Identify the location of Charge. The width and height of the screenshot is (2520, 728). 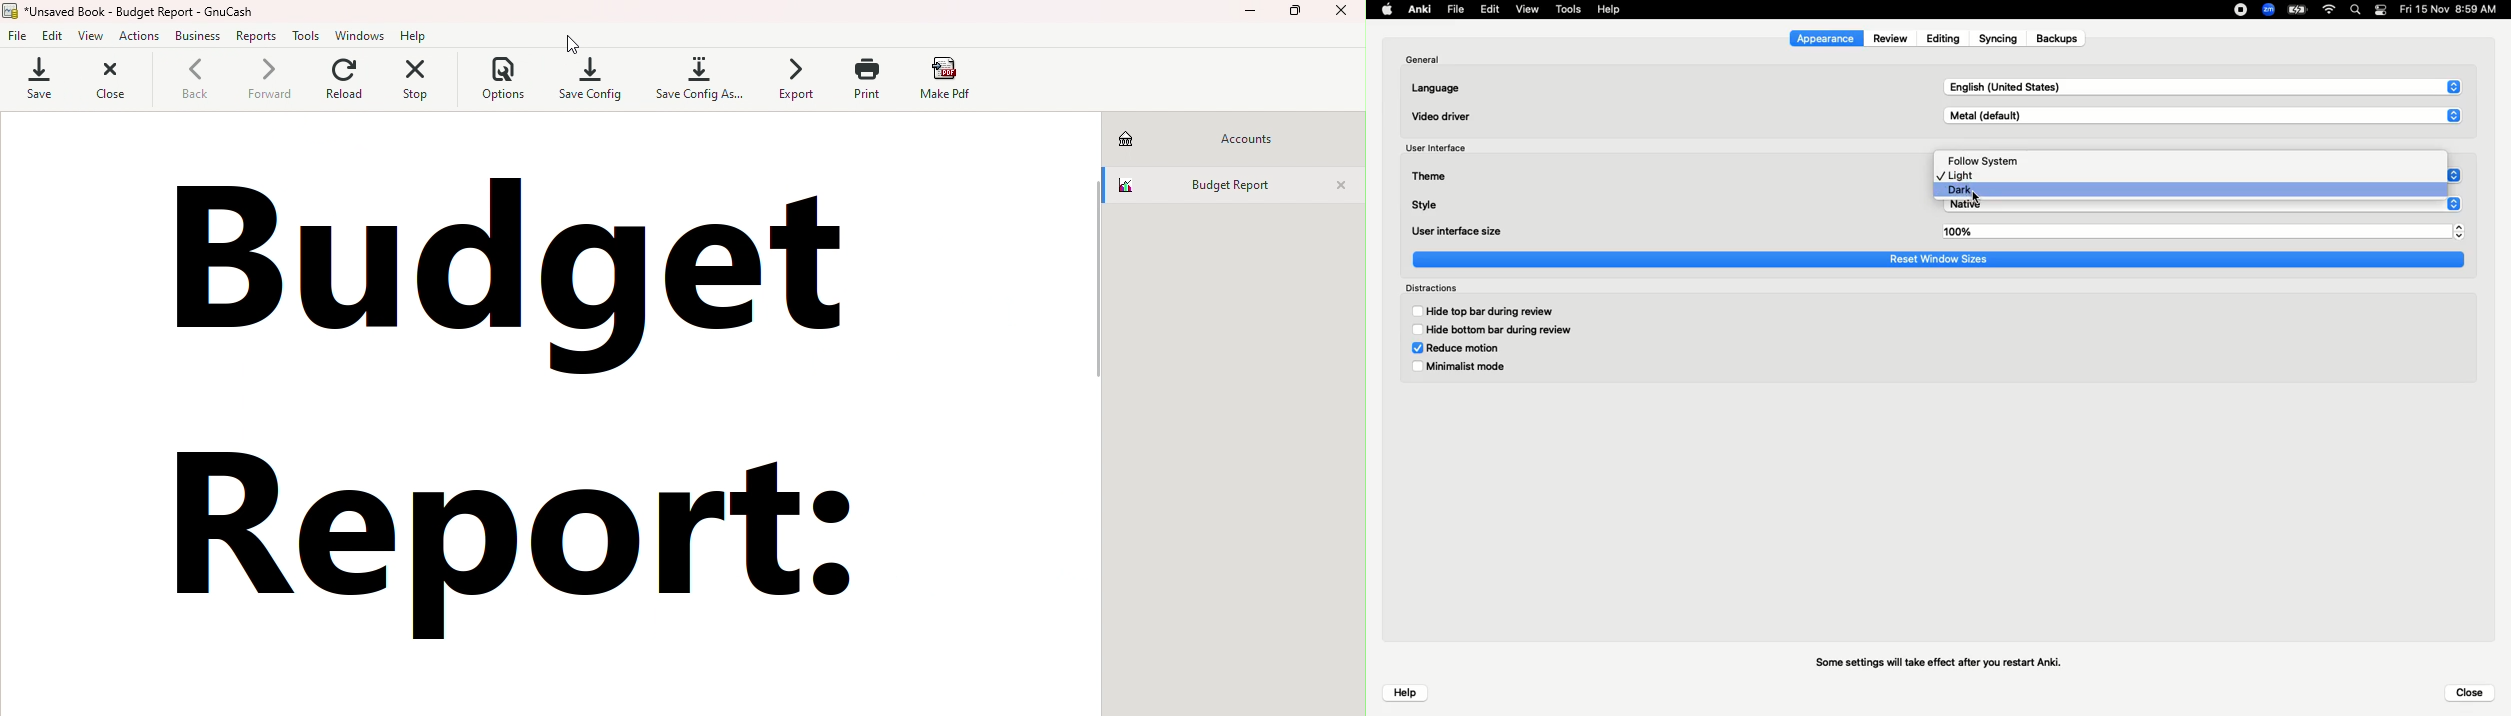
(2299, 10).